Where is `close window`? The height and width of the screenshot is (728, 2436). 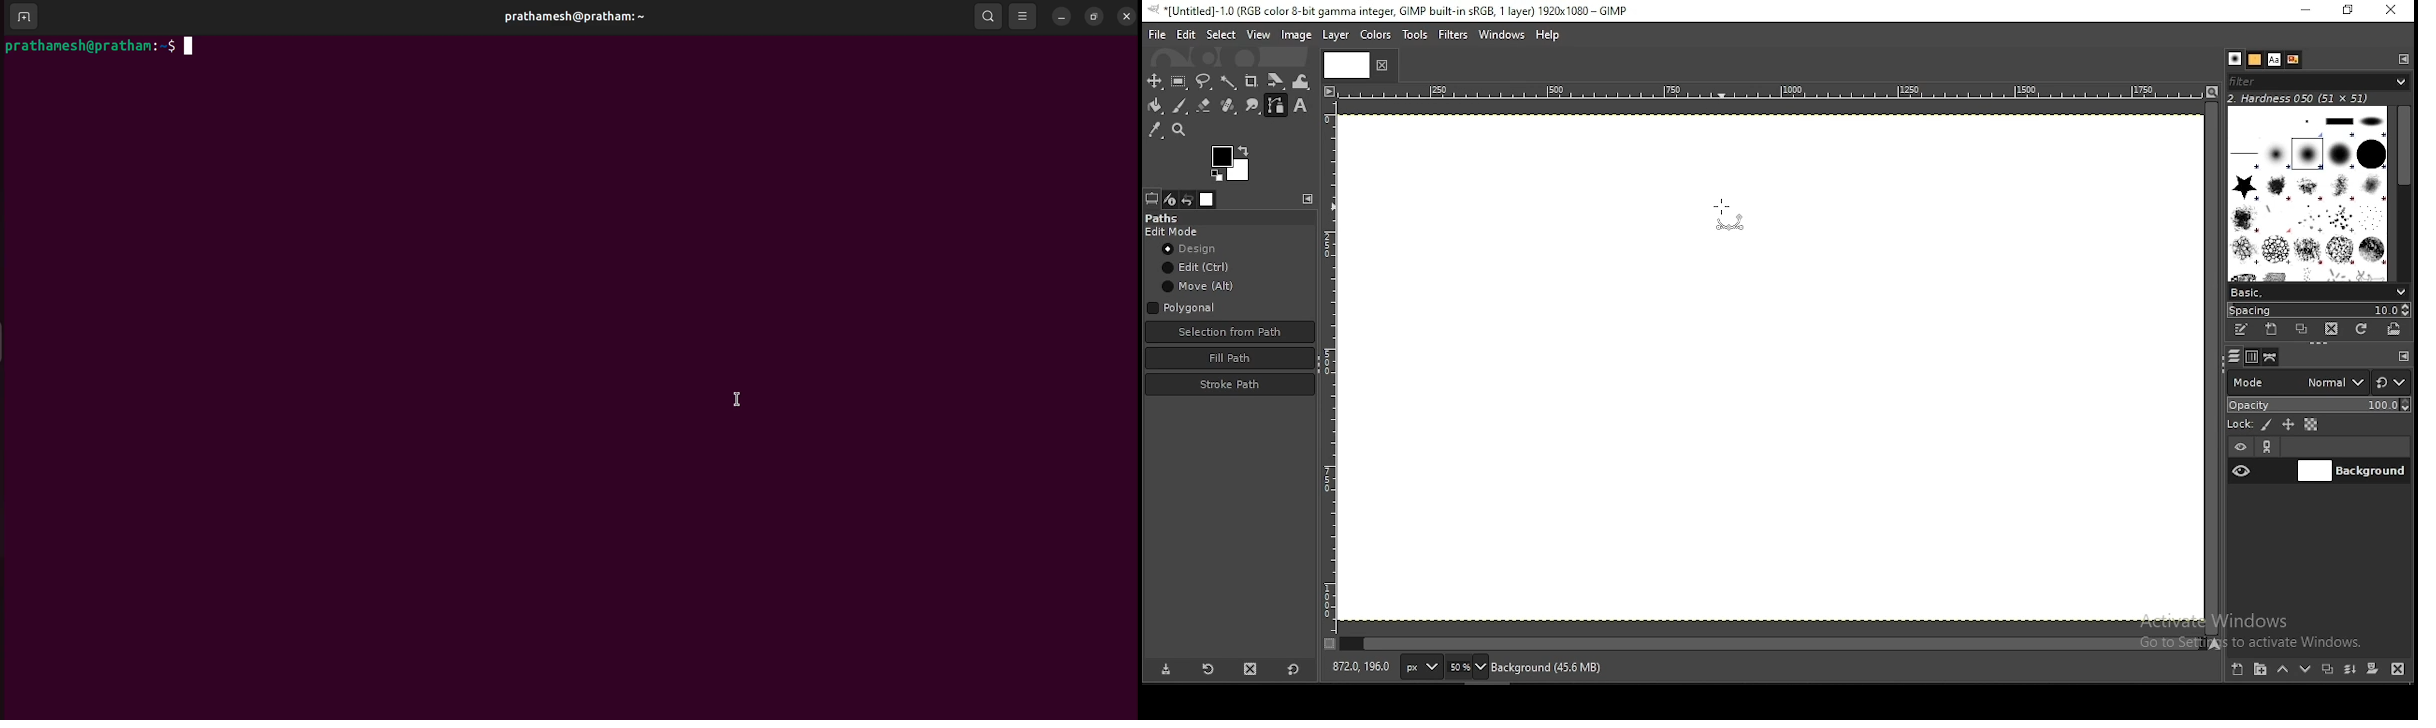
close window is located at coordinates (2392, 11).